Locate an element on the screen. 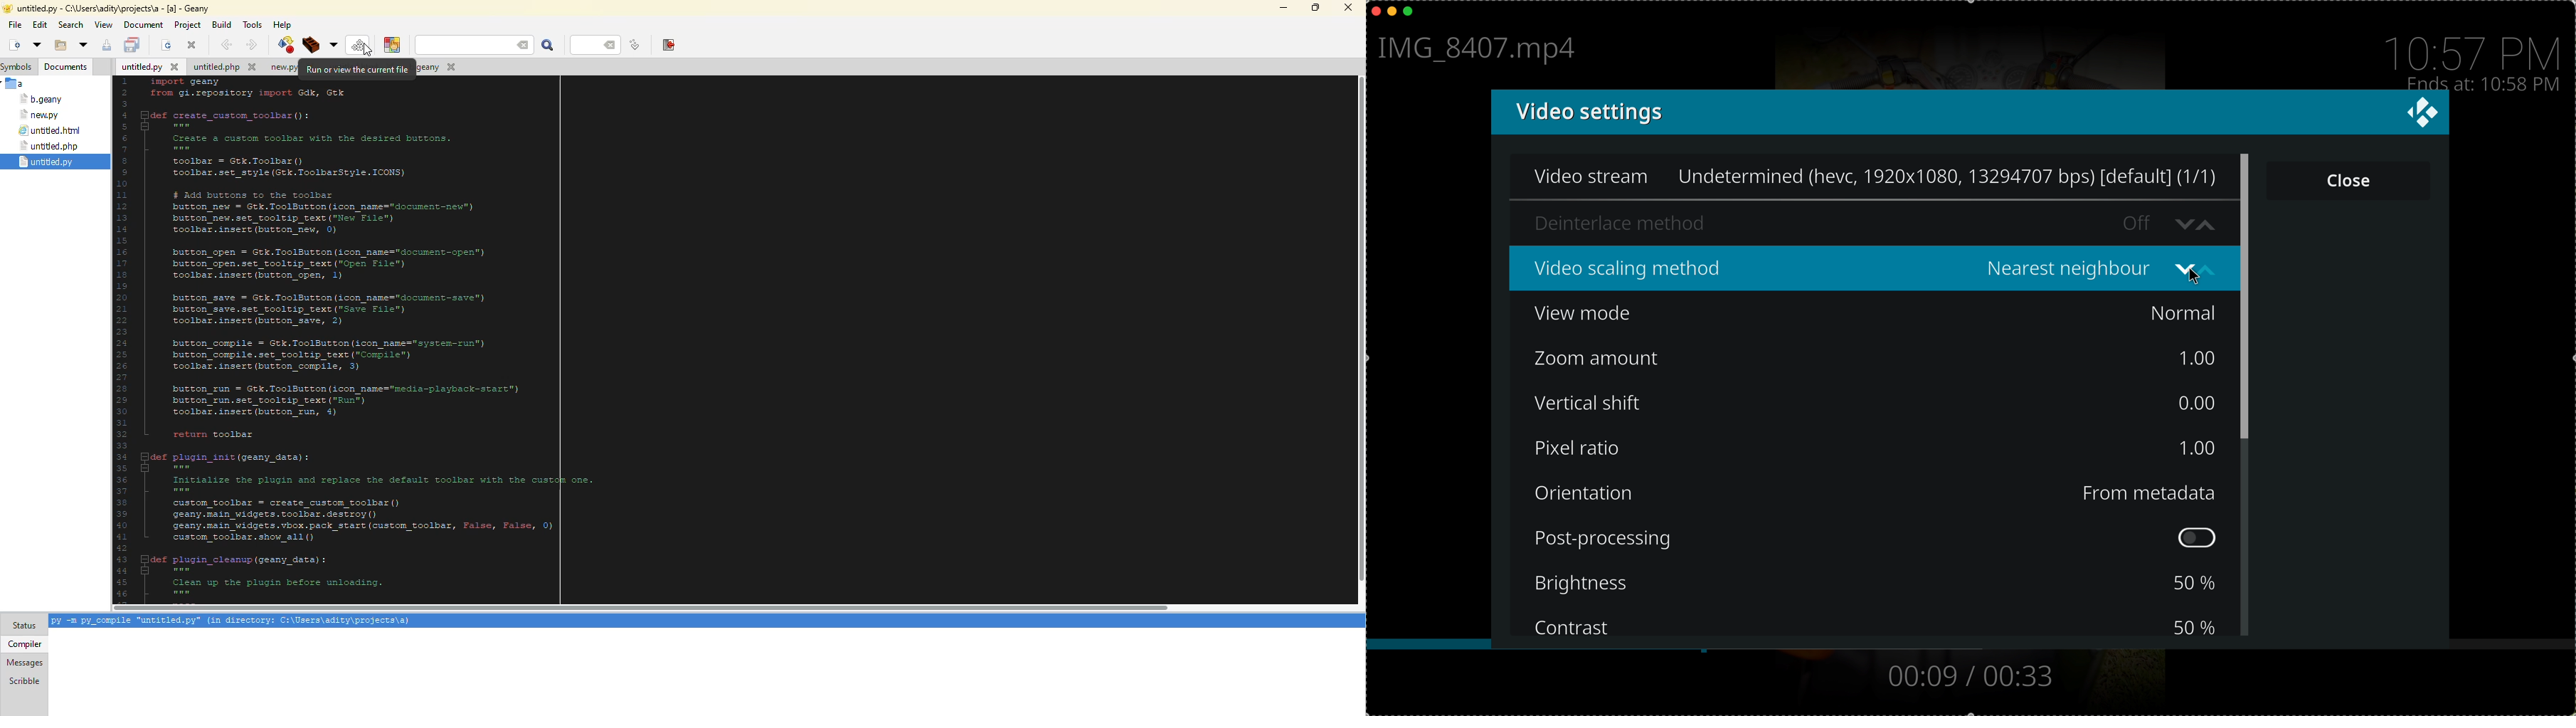 This screenshot has width=2576, height=728. pixel ratio 1.00 is located at coordinates (1875, 449).